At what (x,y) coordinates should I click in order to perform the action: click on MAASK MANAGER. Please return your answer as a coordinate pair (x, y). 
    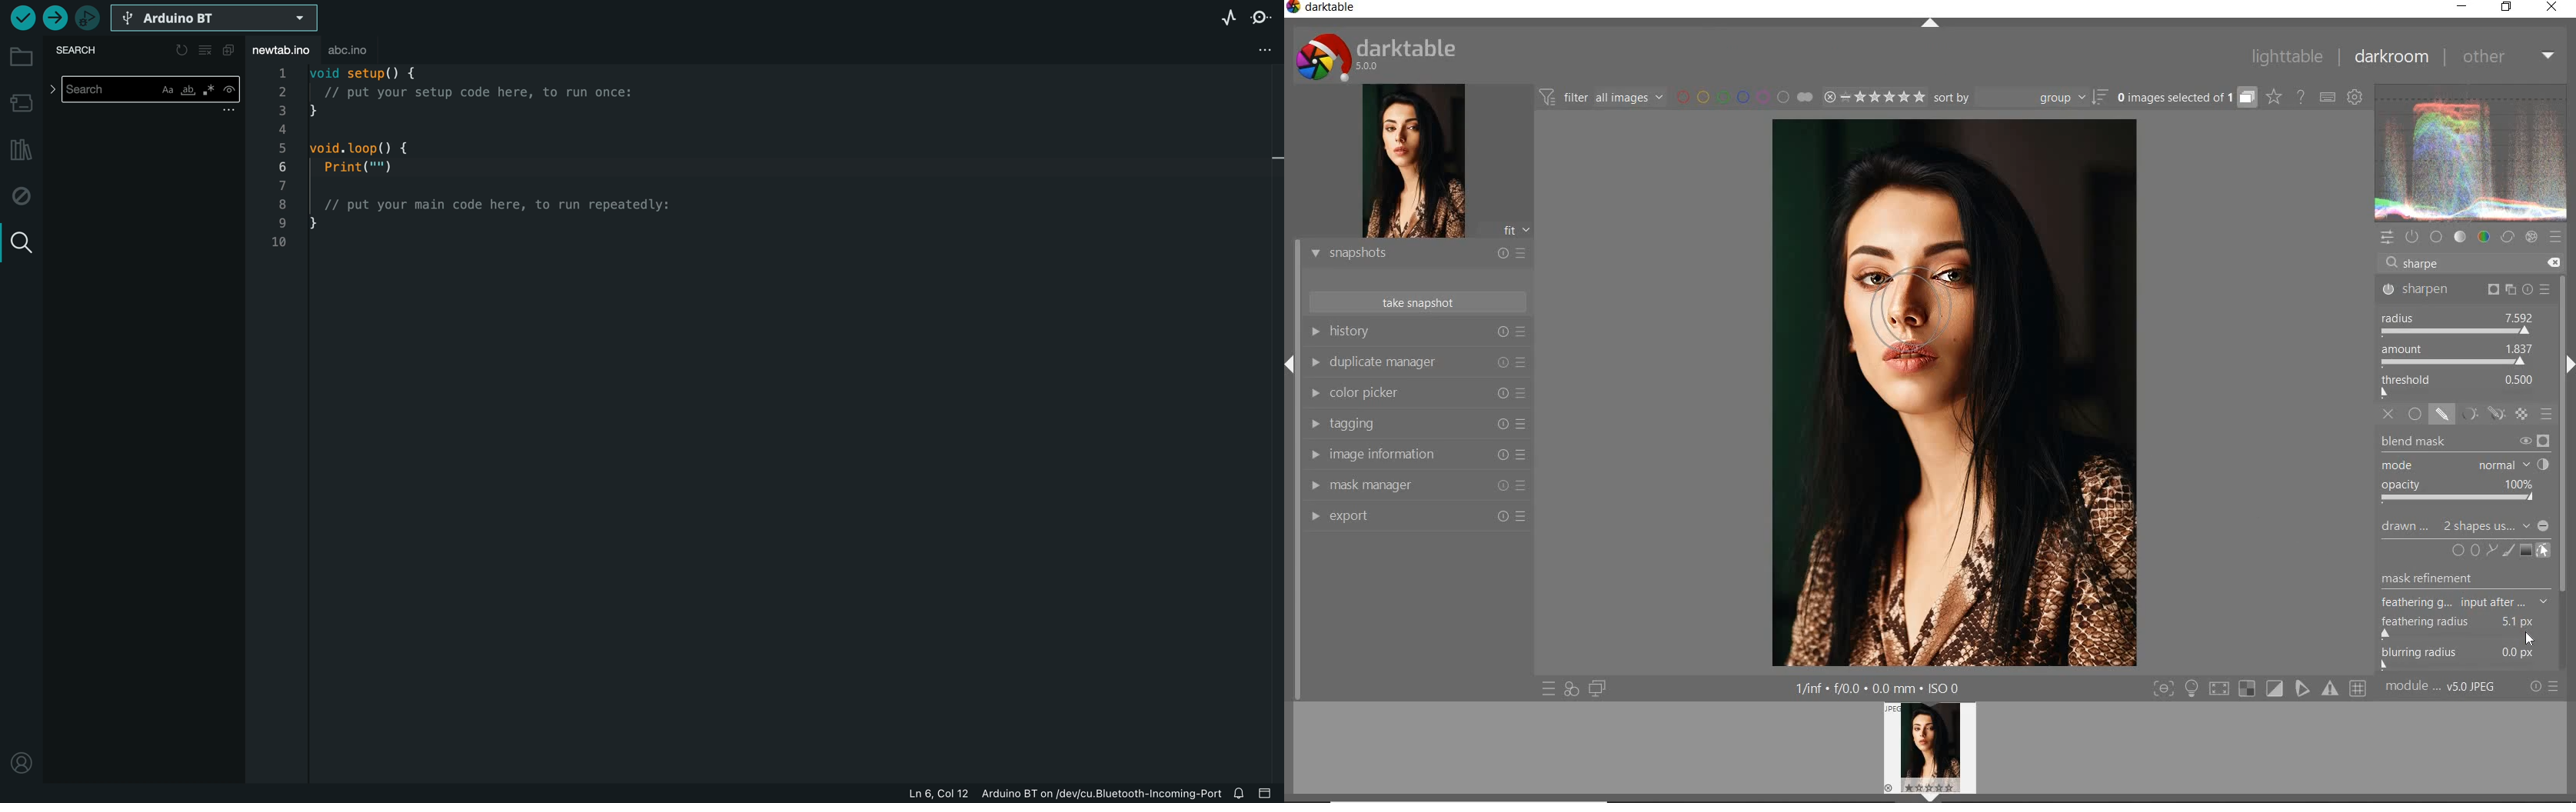
    Looking at the image, I should click on (1416, 486).